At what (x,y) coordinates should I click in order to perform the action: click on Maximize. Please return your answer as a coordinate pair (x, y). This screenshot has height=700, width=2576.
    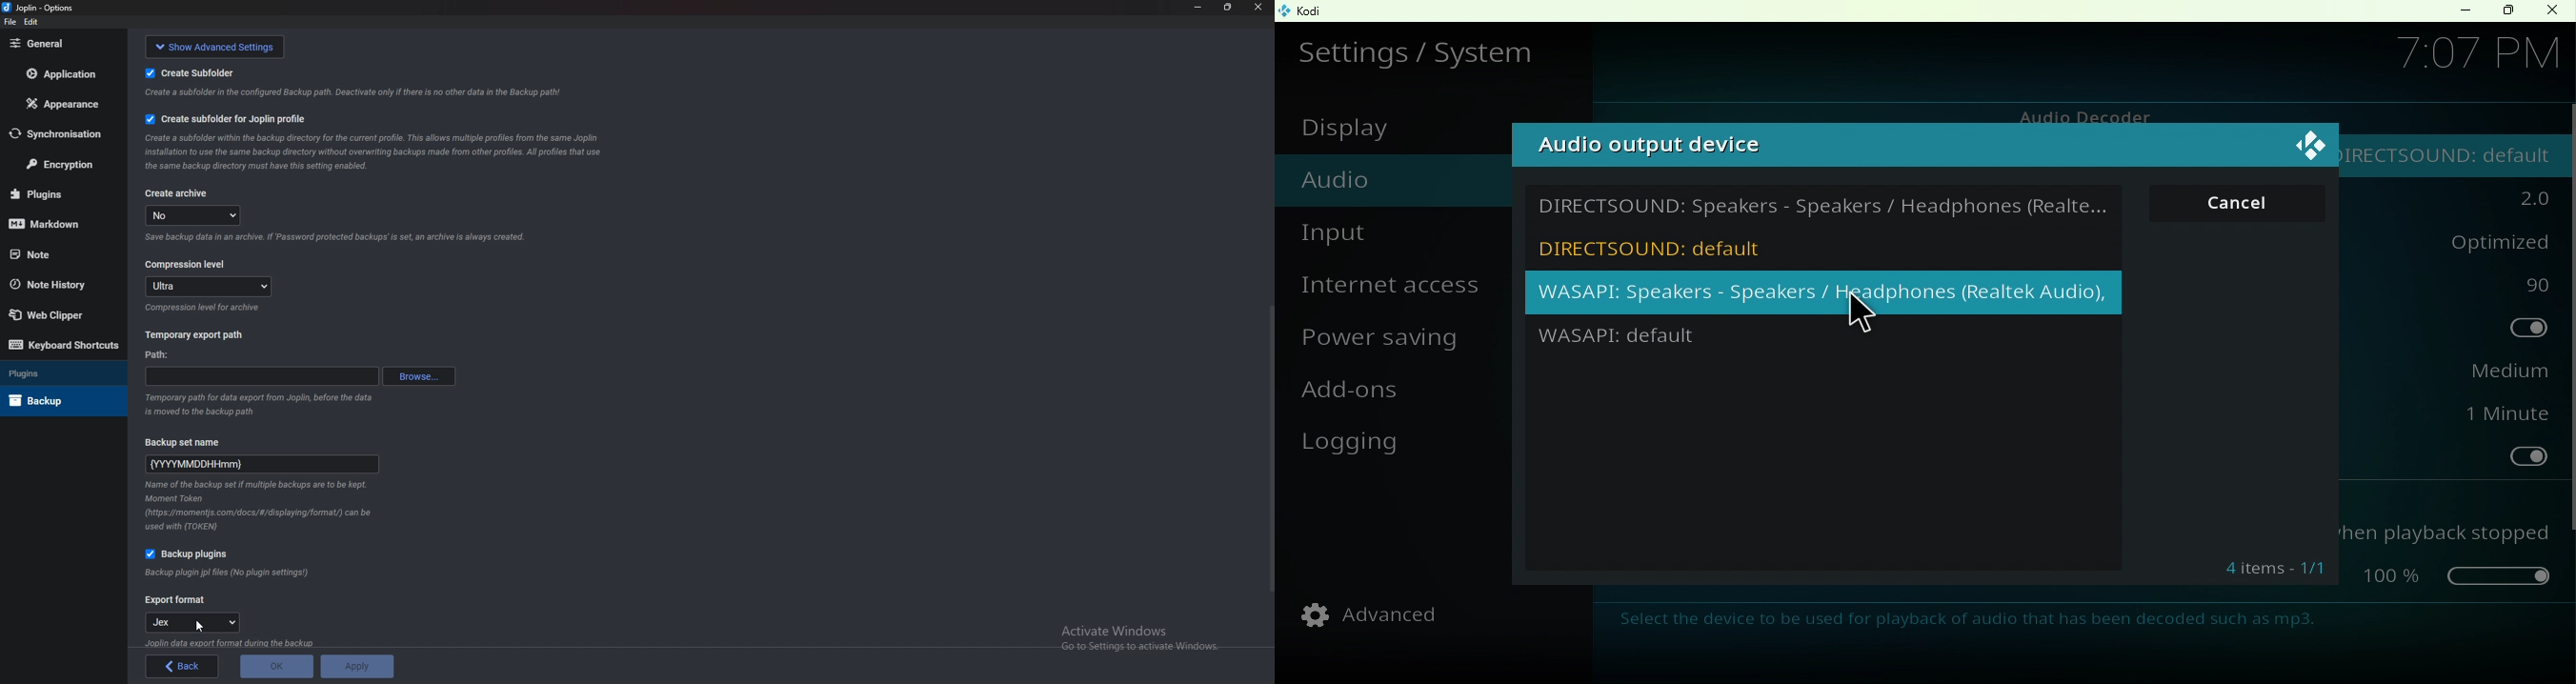
    Looking at the image, I should click on (2501, 12).